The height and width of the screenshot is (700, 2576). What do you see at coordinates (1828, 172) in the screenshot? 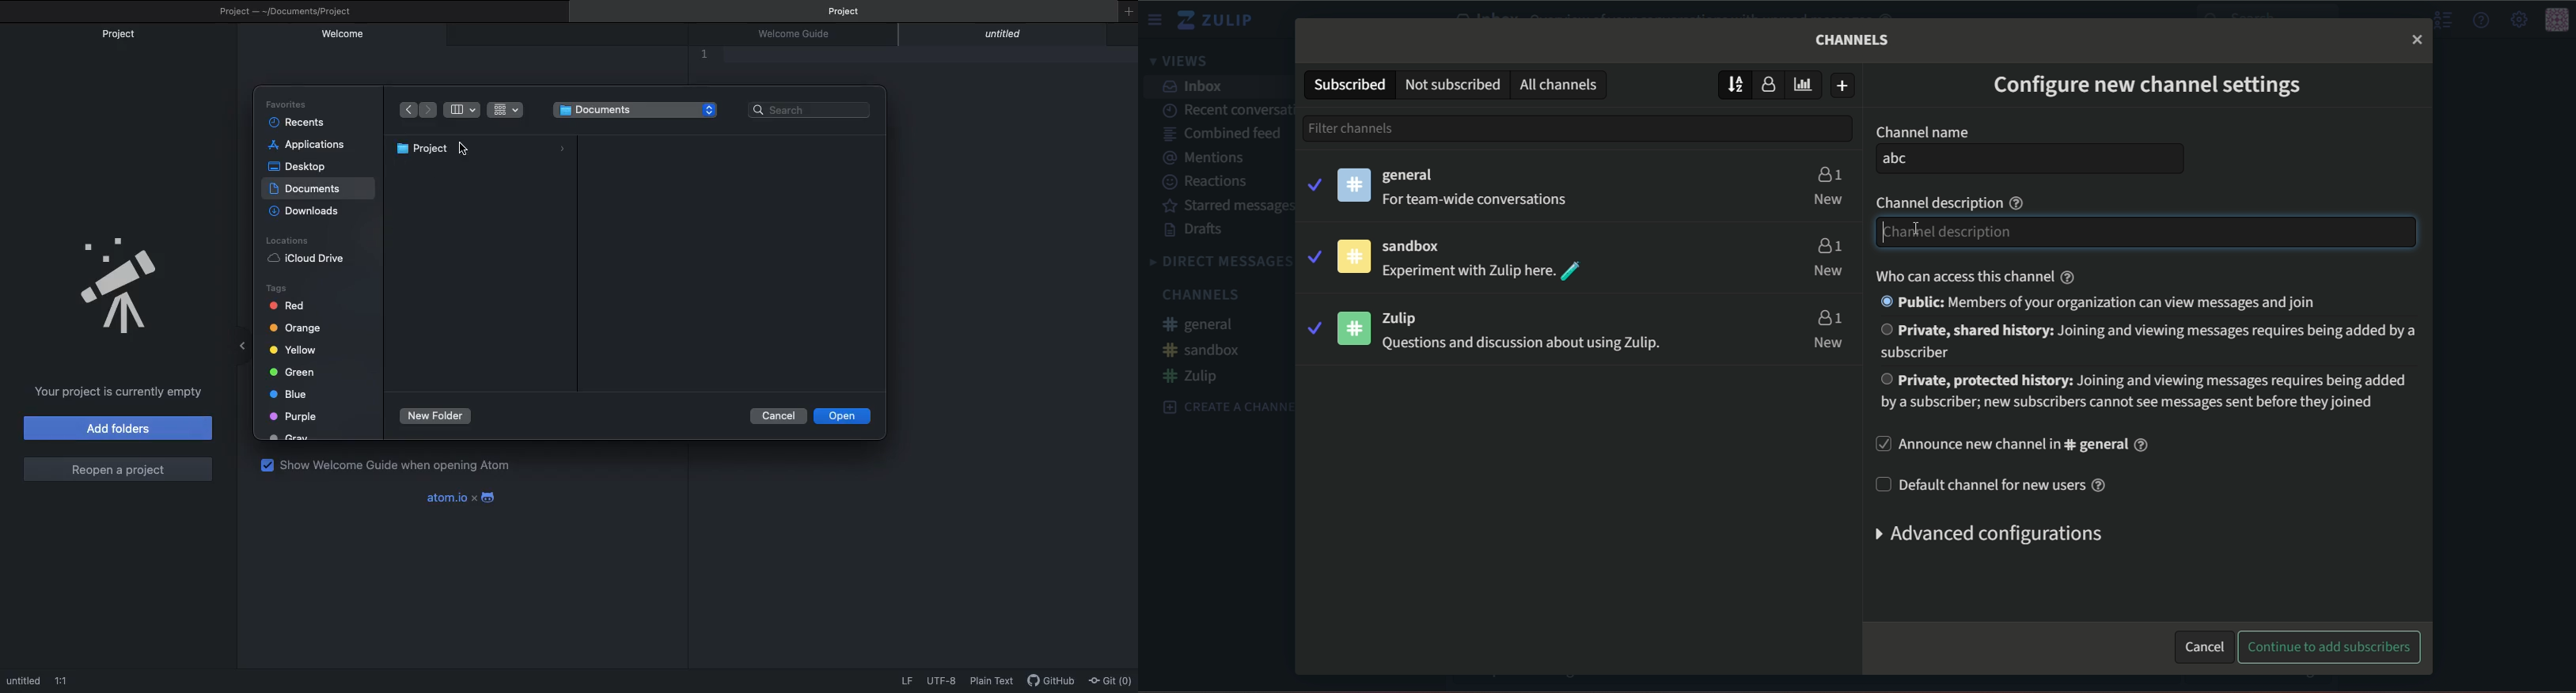
I see `users` at bounding box center [1828, 172].